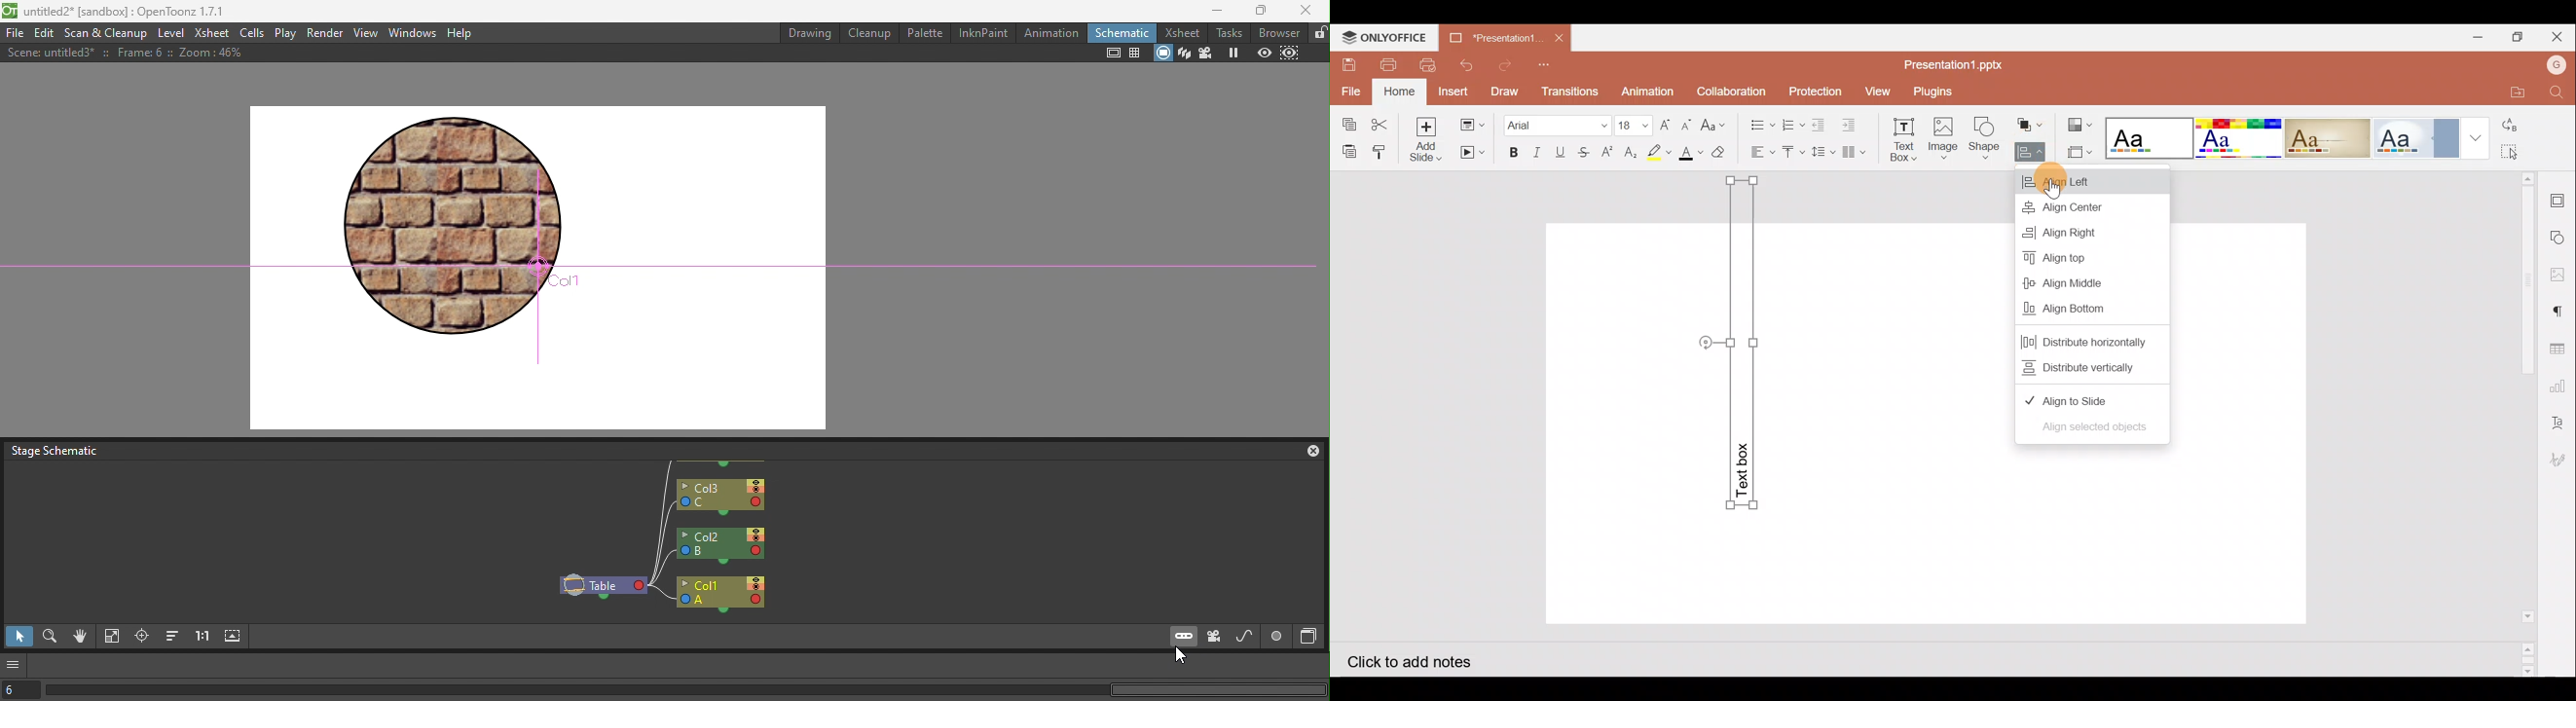 The height and width of the screenshot is (728, 2576). I want to click on Select slide size, so click(2081, 153).